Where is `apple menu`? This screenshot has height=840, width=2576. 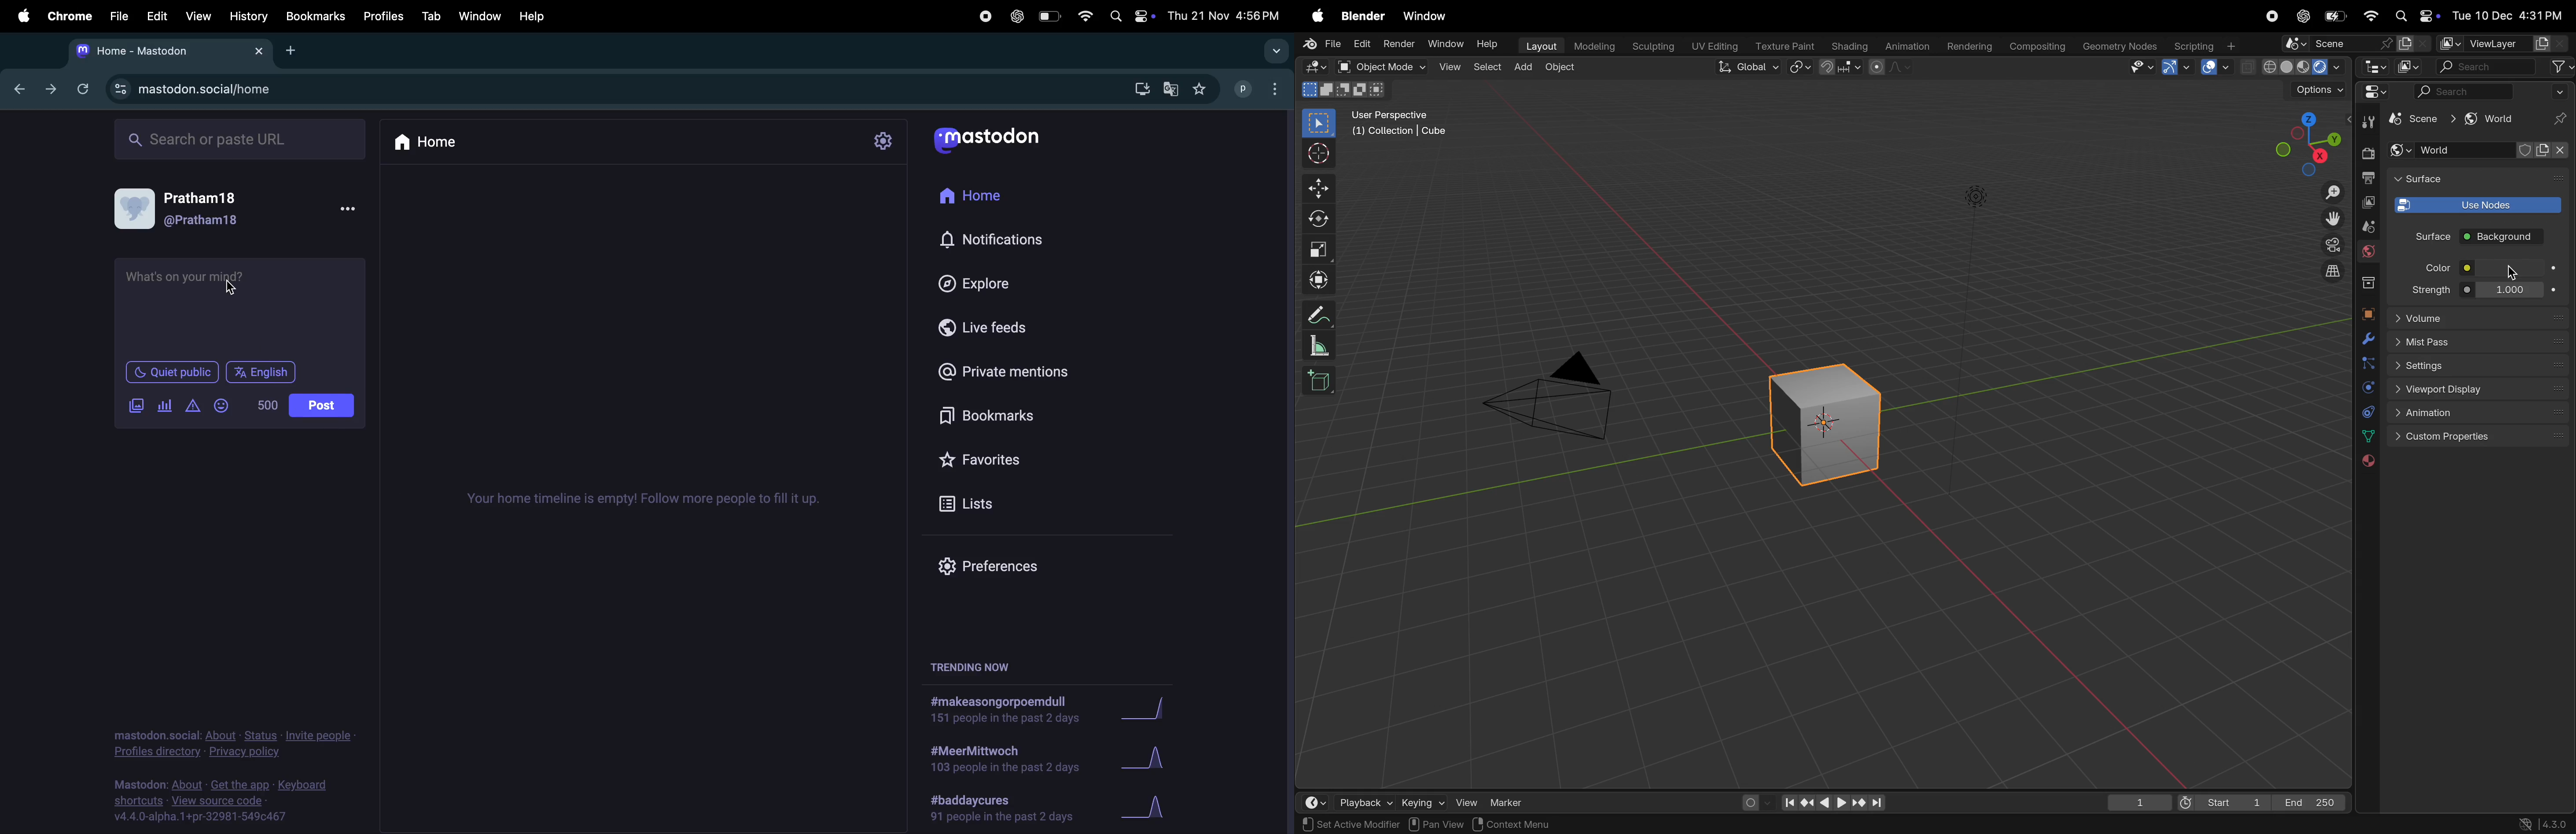
apple menu is located at coordinates (17, 15).